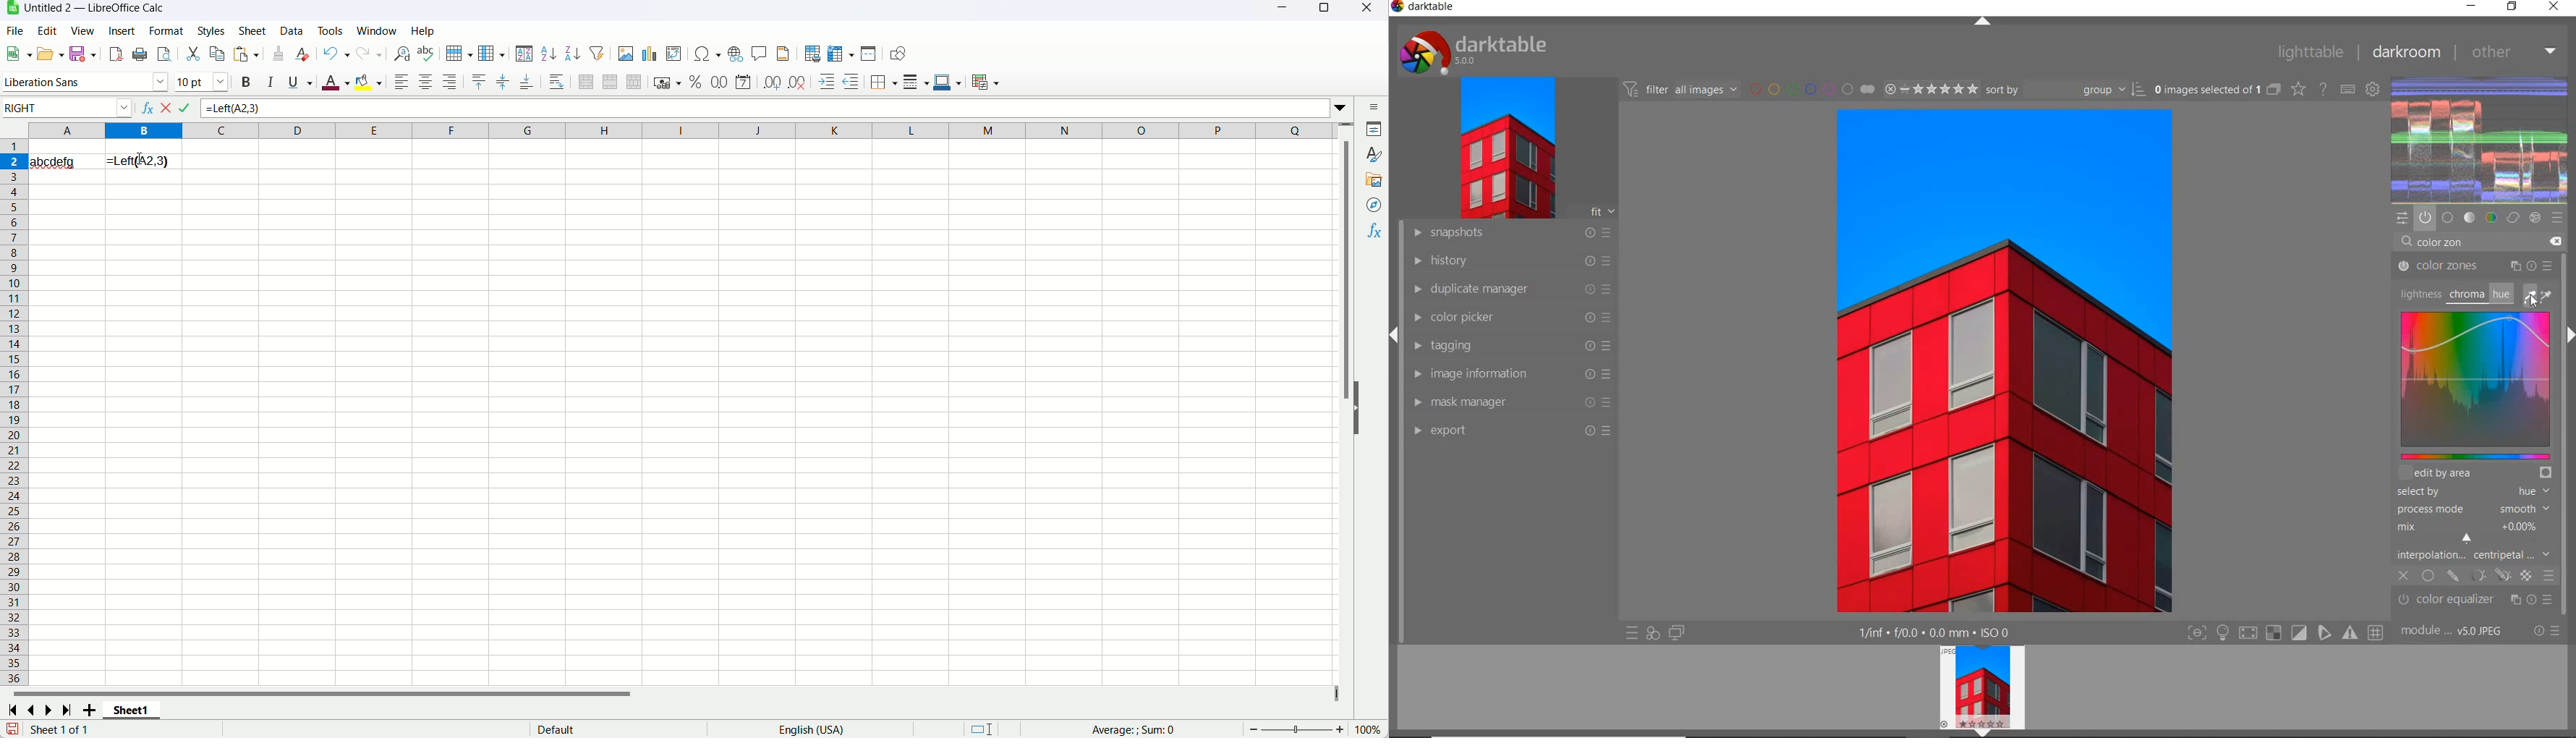  What do you see at coordinates (336, 83) in the screenshot?
I see `font color` at bounding box center [336, 83].